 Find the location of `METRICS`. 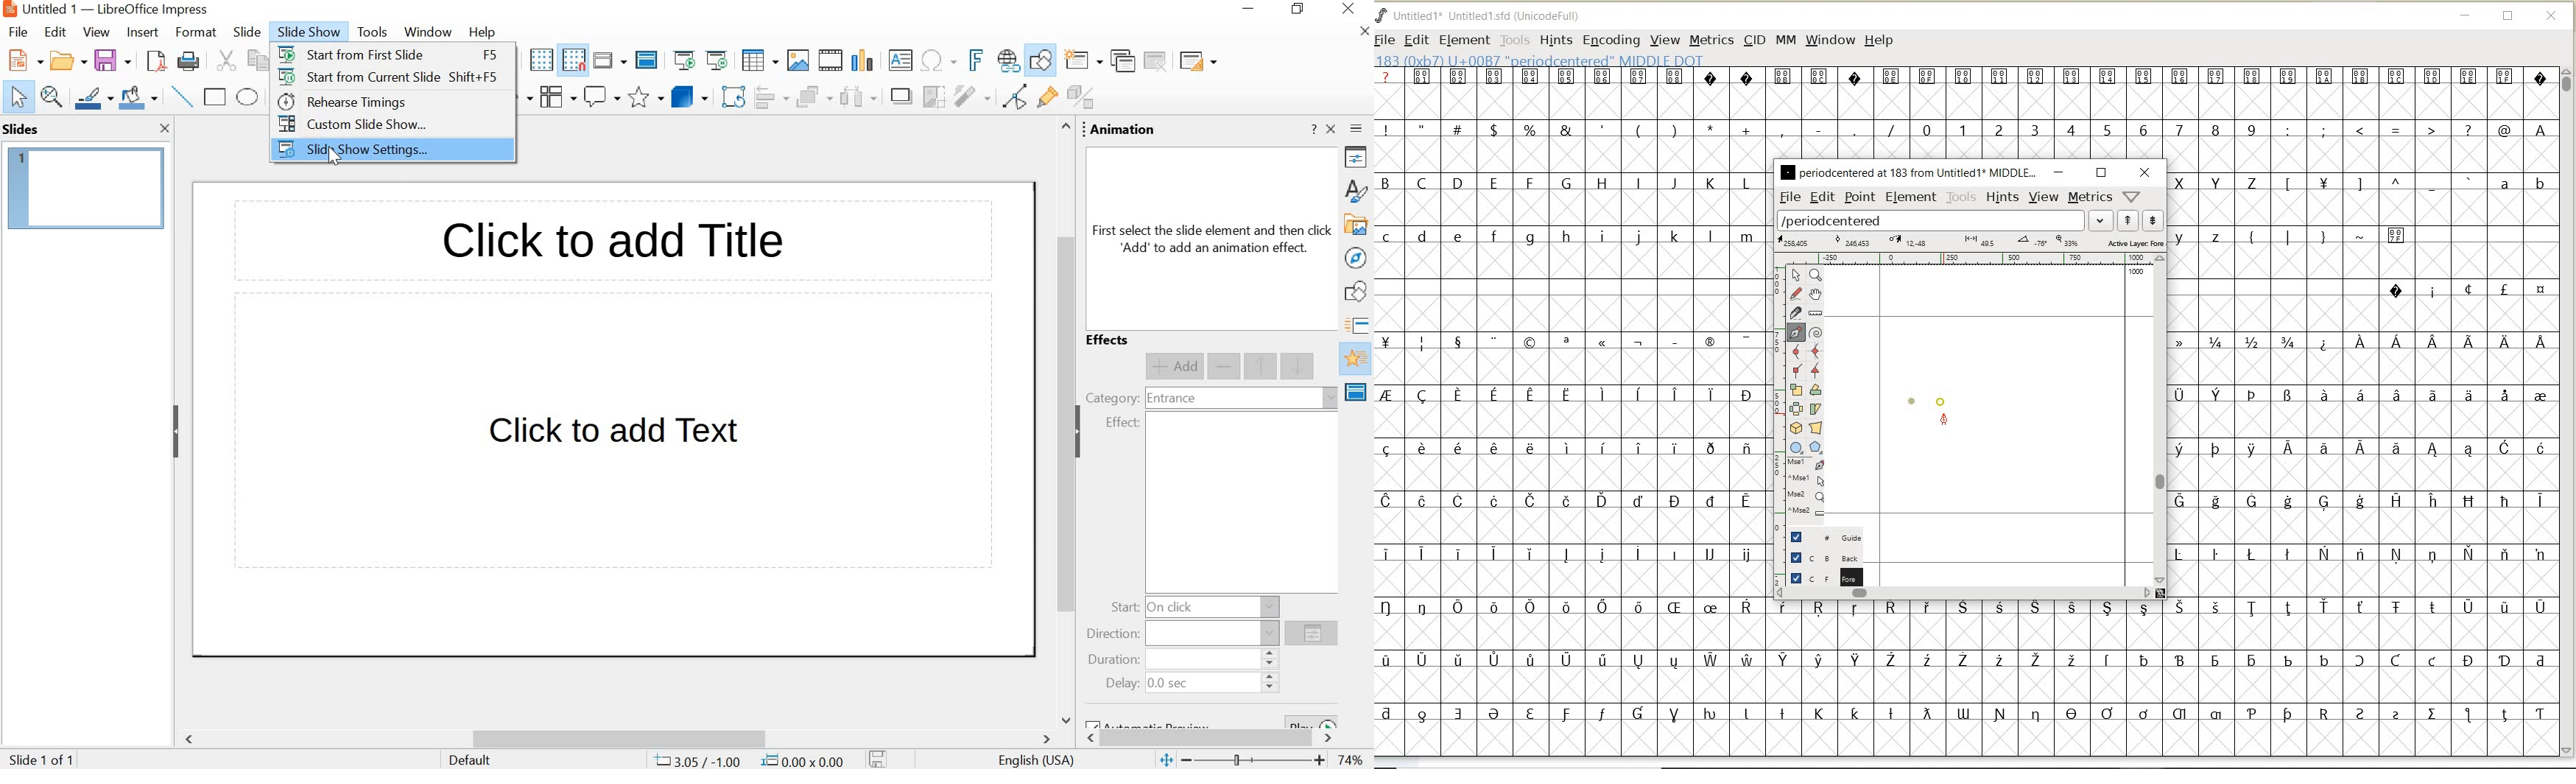

METRICS is located at coordinates (1711, 41).